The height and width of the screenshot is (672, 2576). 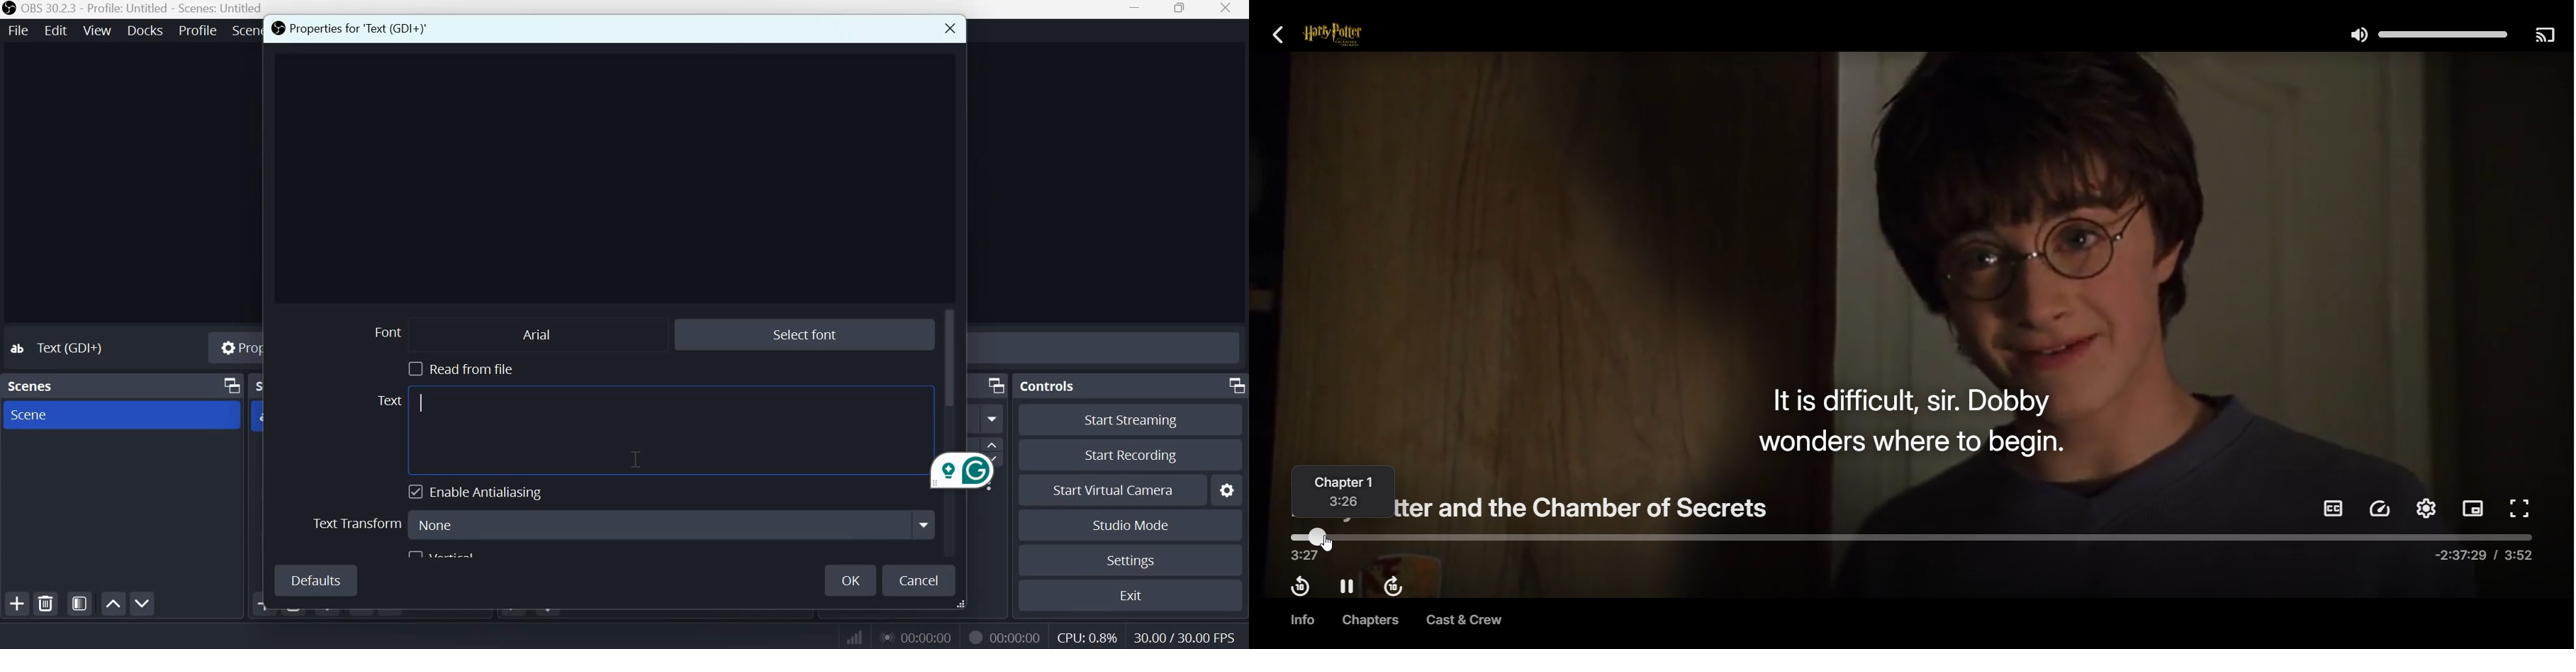 What do you see at coordinates (954, 360) in the screenshot?
I see `vertical scroll bar` at bounding box center [954, 360].